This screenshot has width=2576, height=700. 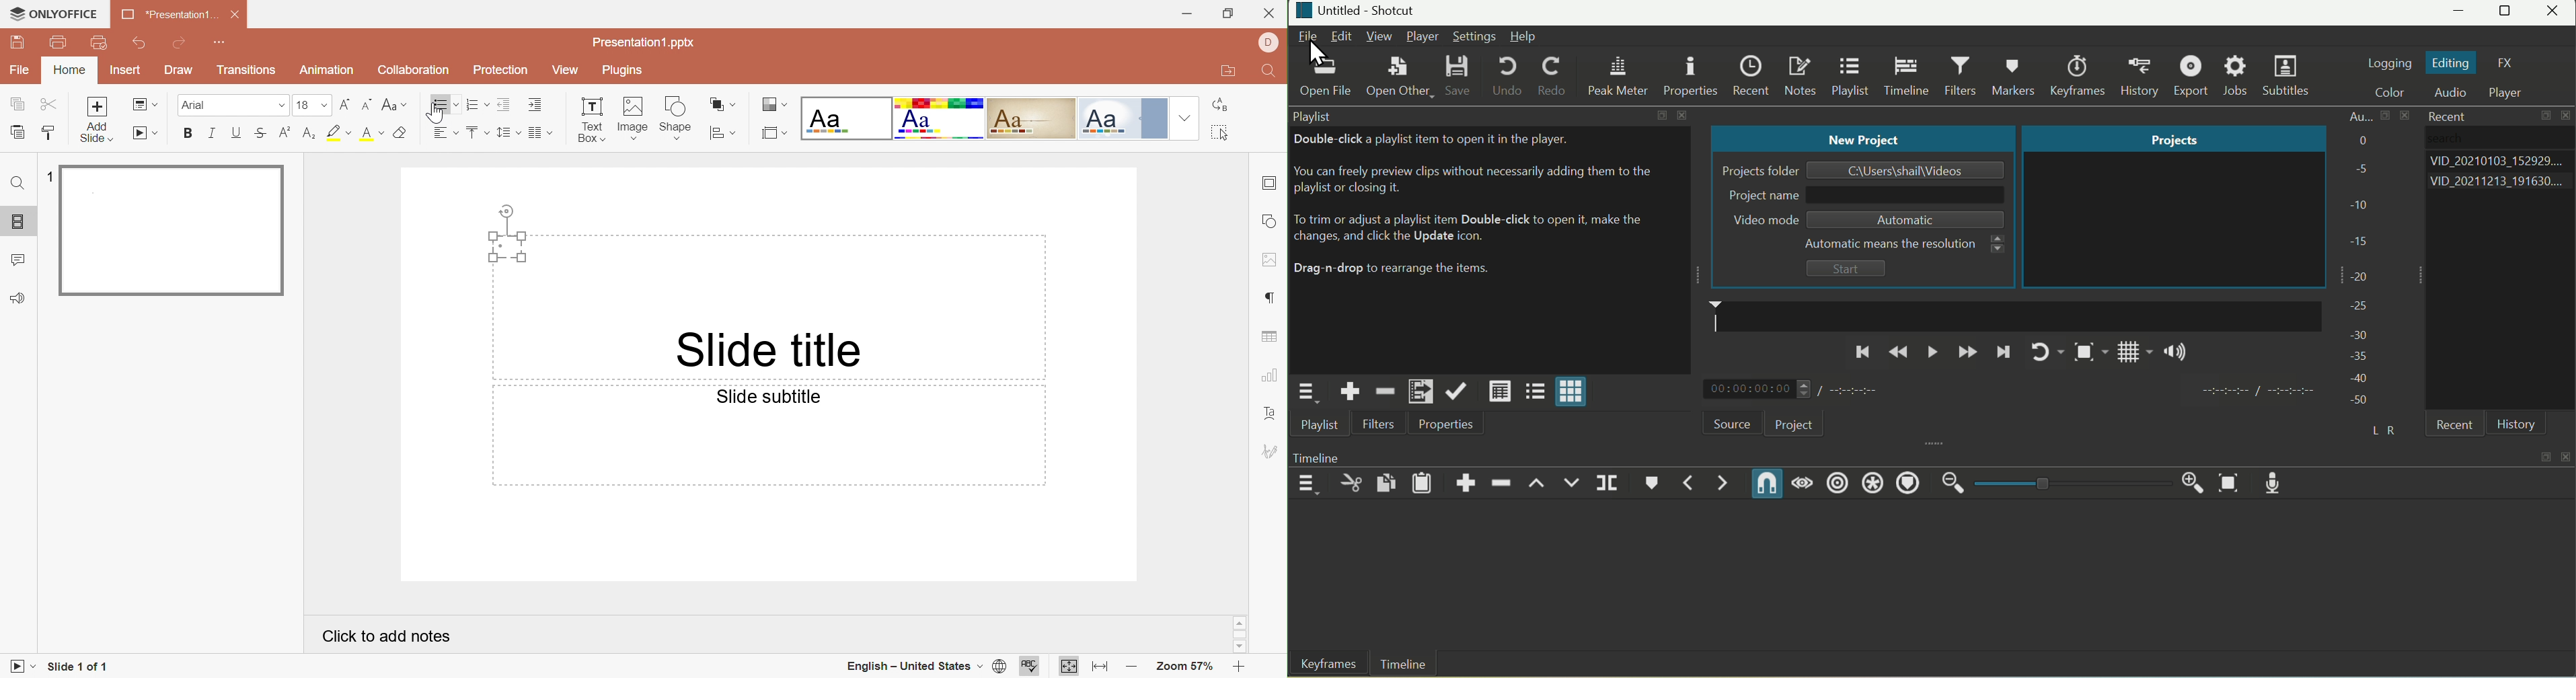 I want to click on Source, so click(x=1722, y=423).